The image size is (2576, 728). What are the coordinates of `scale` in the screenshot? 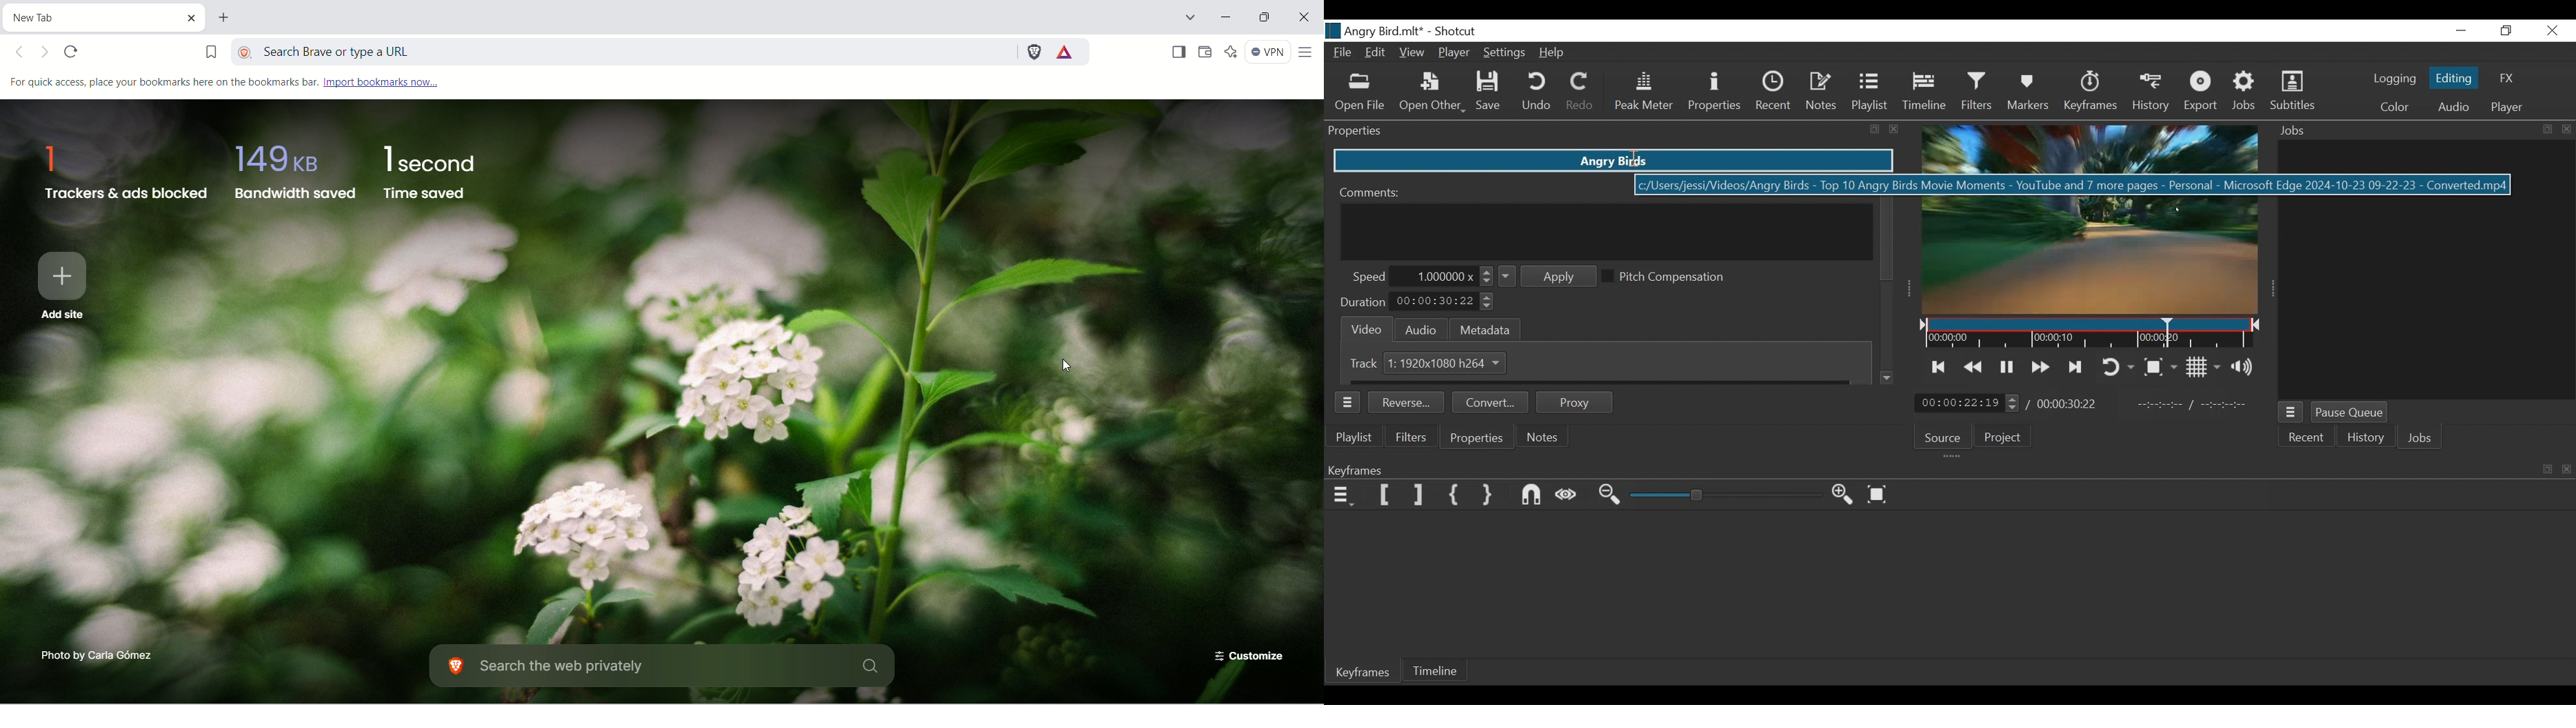 It's located at (2088, 336).